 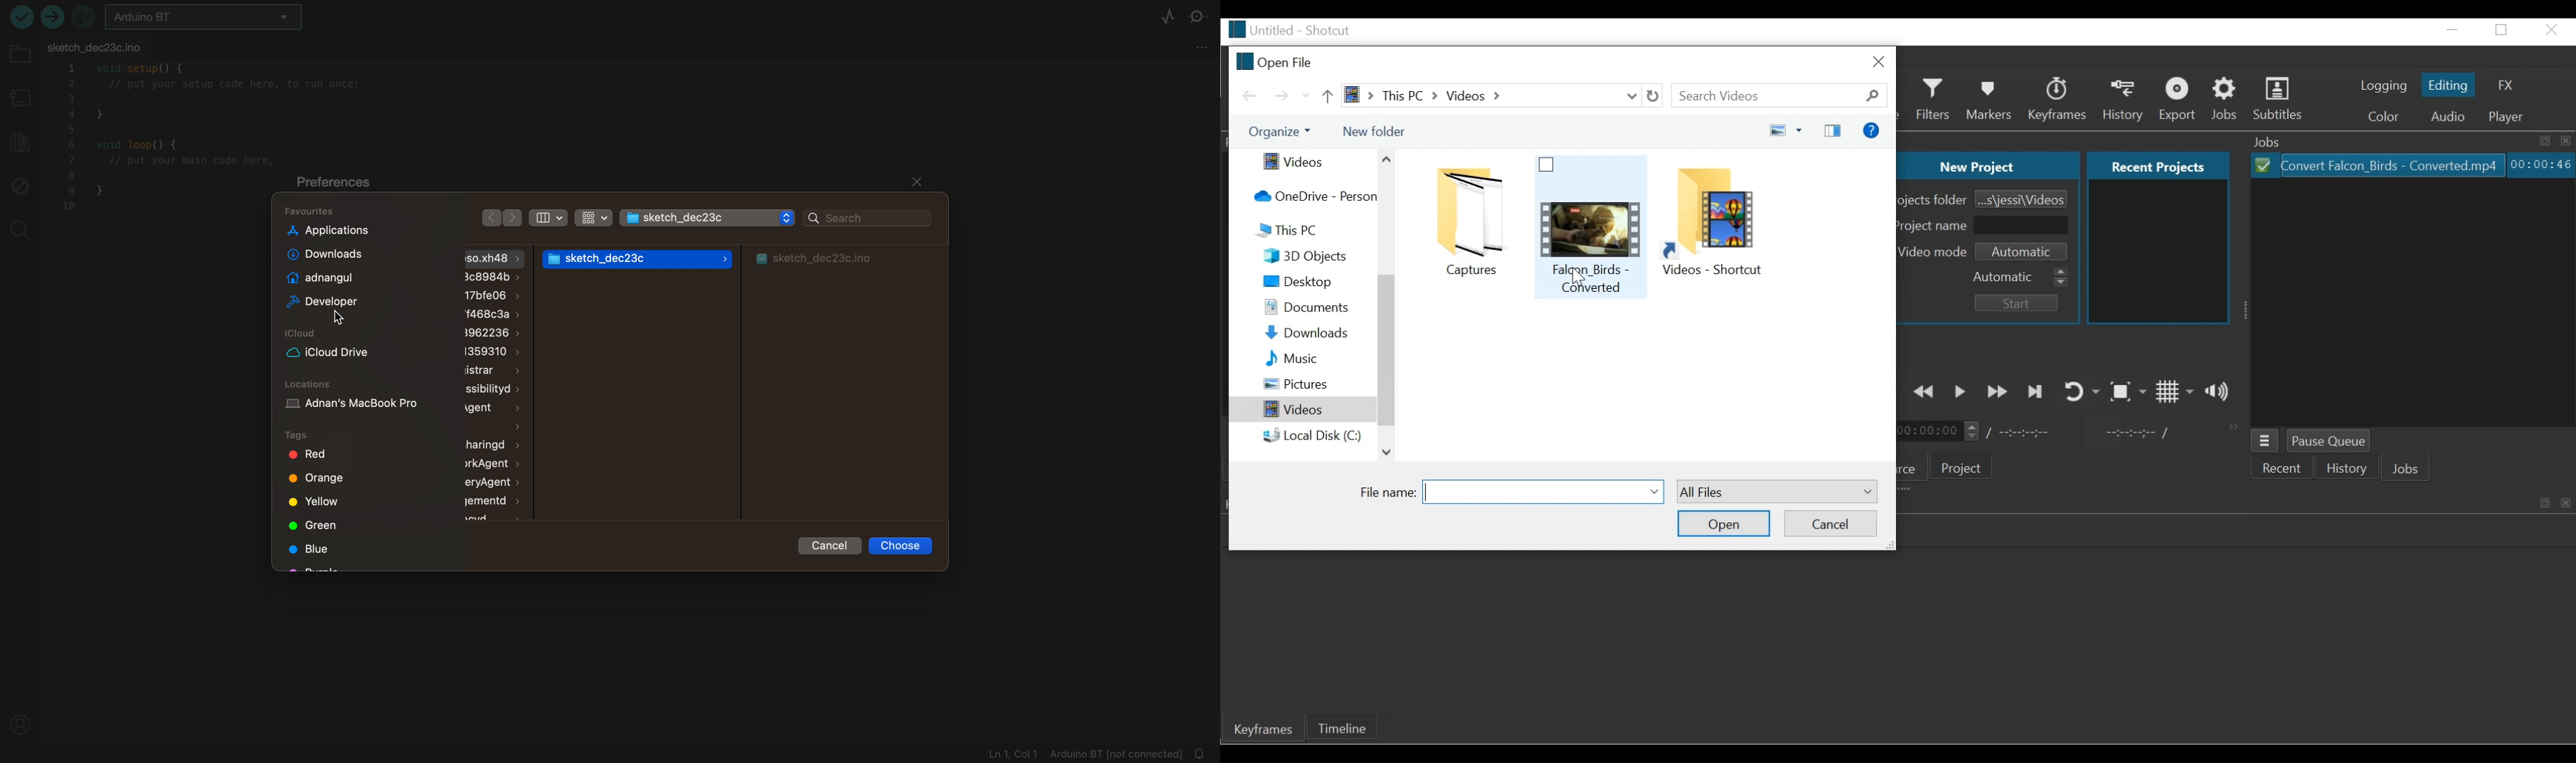 I want to click on Jobs, so click(x=2407, y=468).